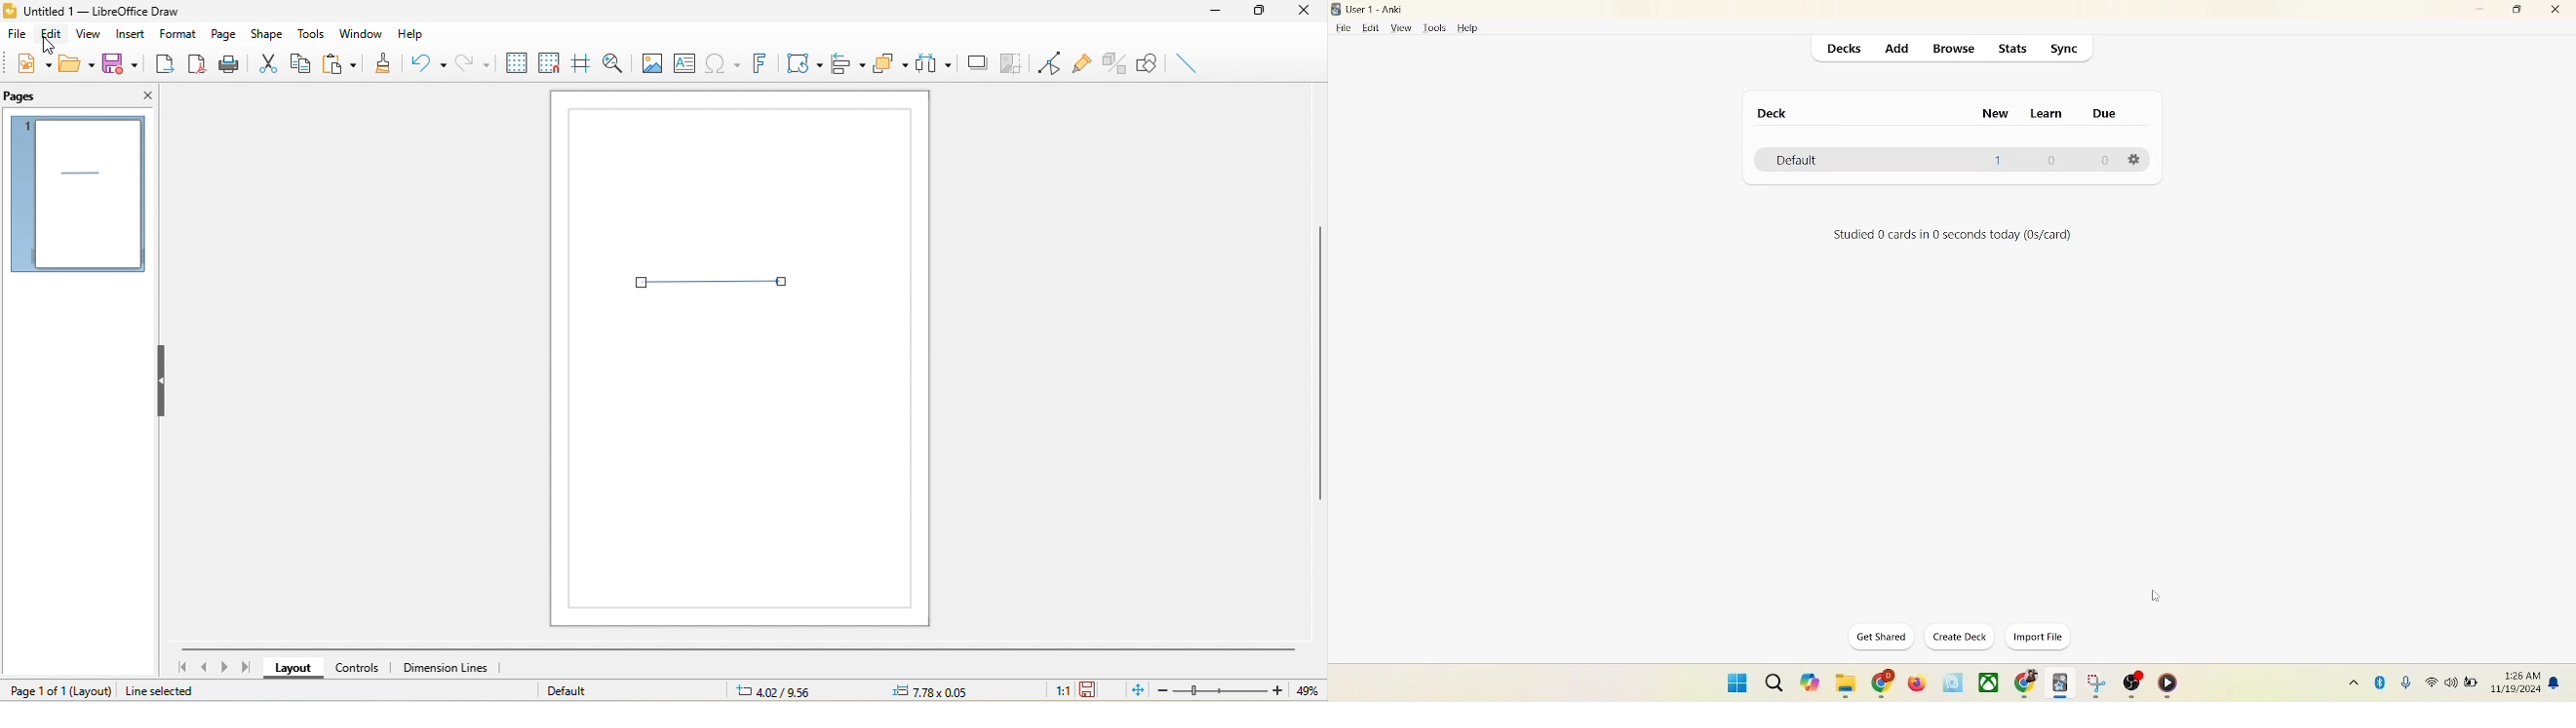  Describe the element at coordinates (77, 194) in the screenshot. I see `pages` at that location.